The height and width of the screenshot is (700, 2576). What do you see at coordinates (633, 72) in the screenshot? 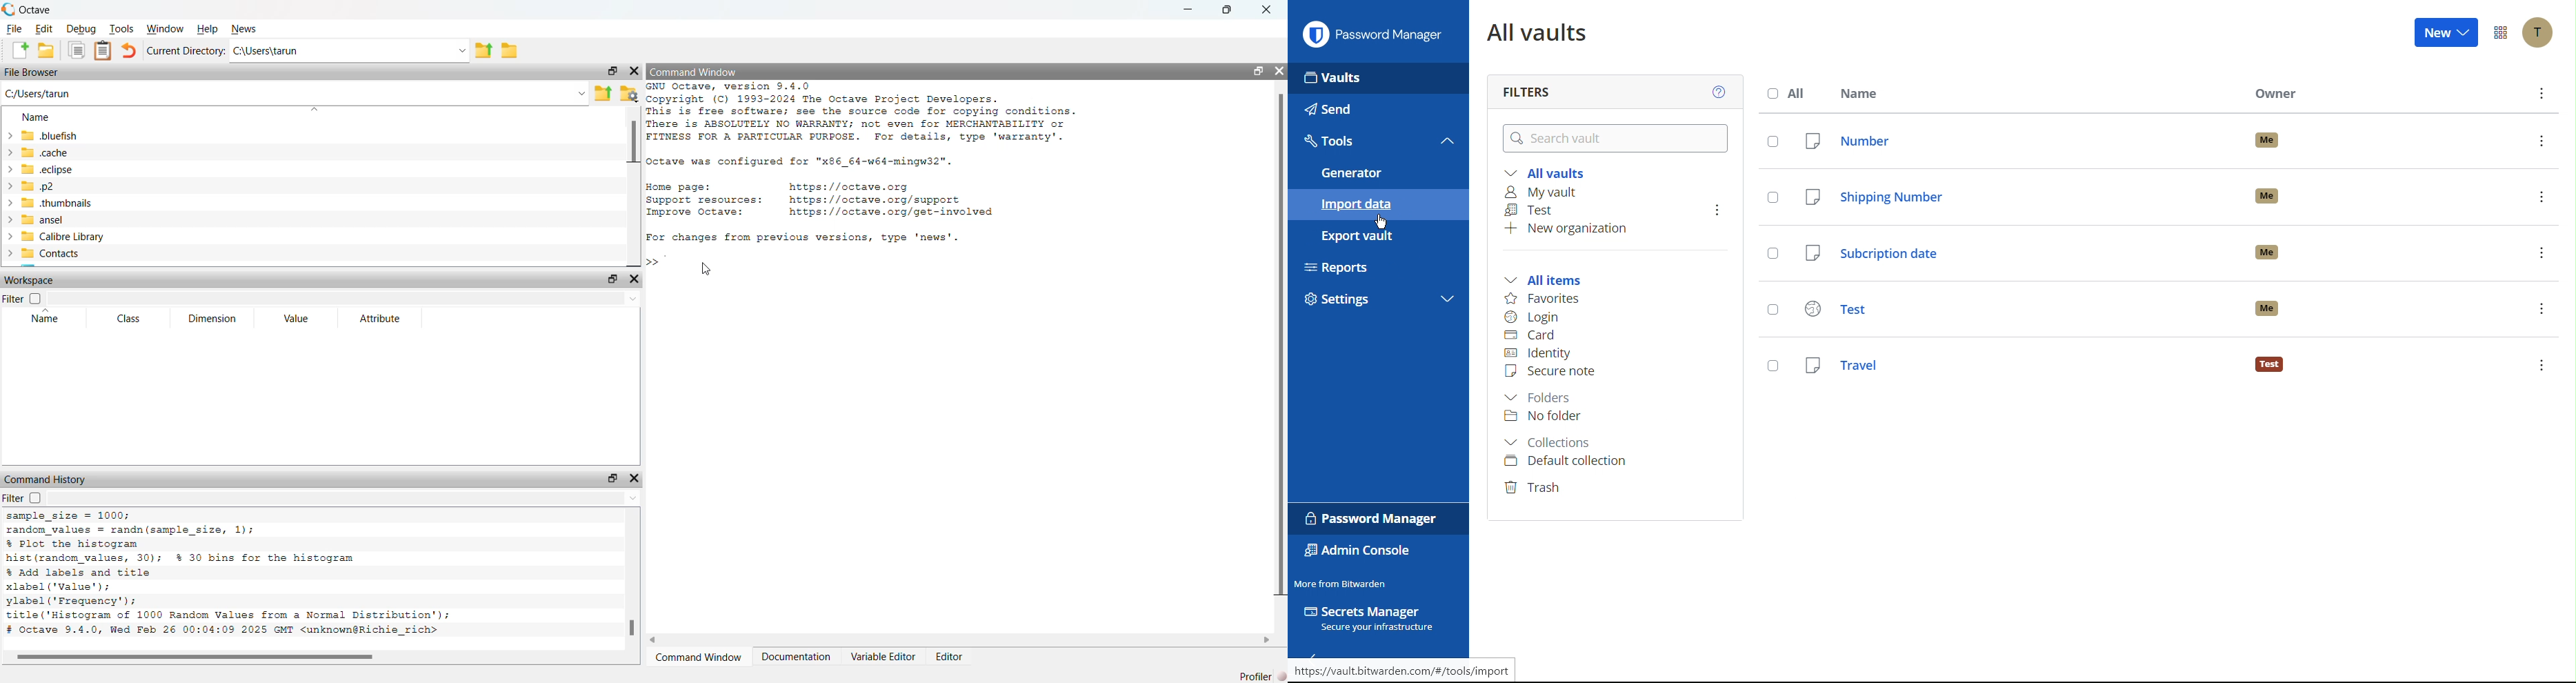
I see `close` at bounding box center [633, 72].